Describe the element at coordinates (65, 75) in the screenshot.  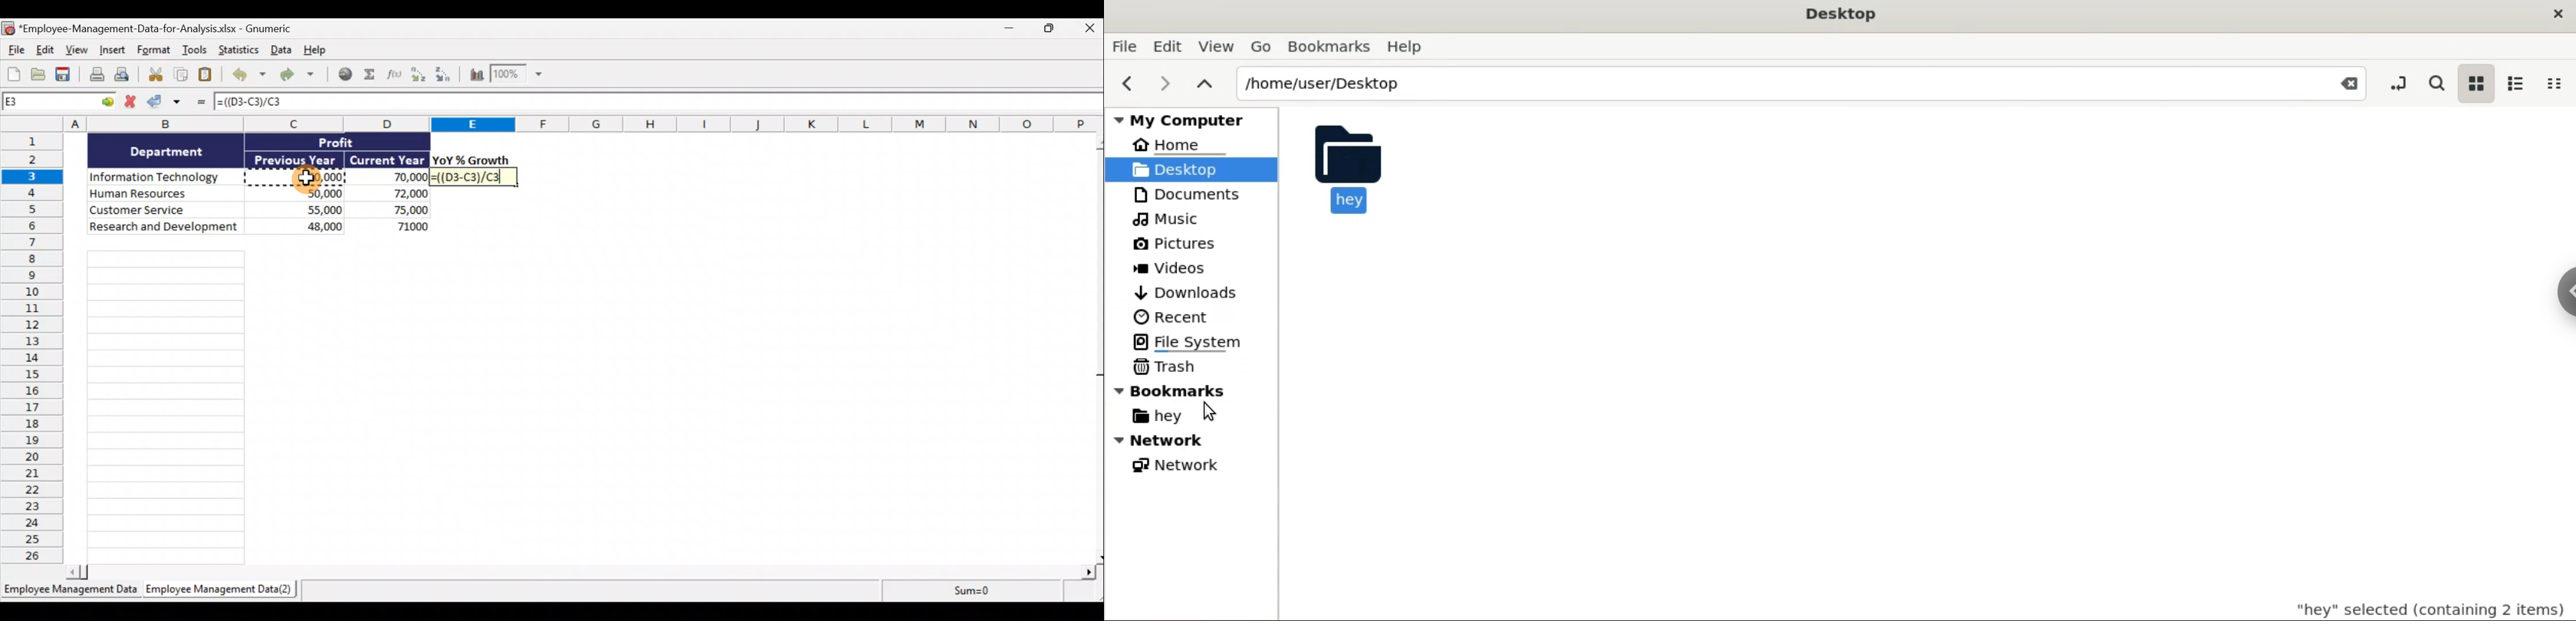
I see `Save the current workbook` at that location.